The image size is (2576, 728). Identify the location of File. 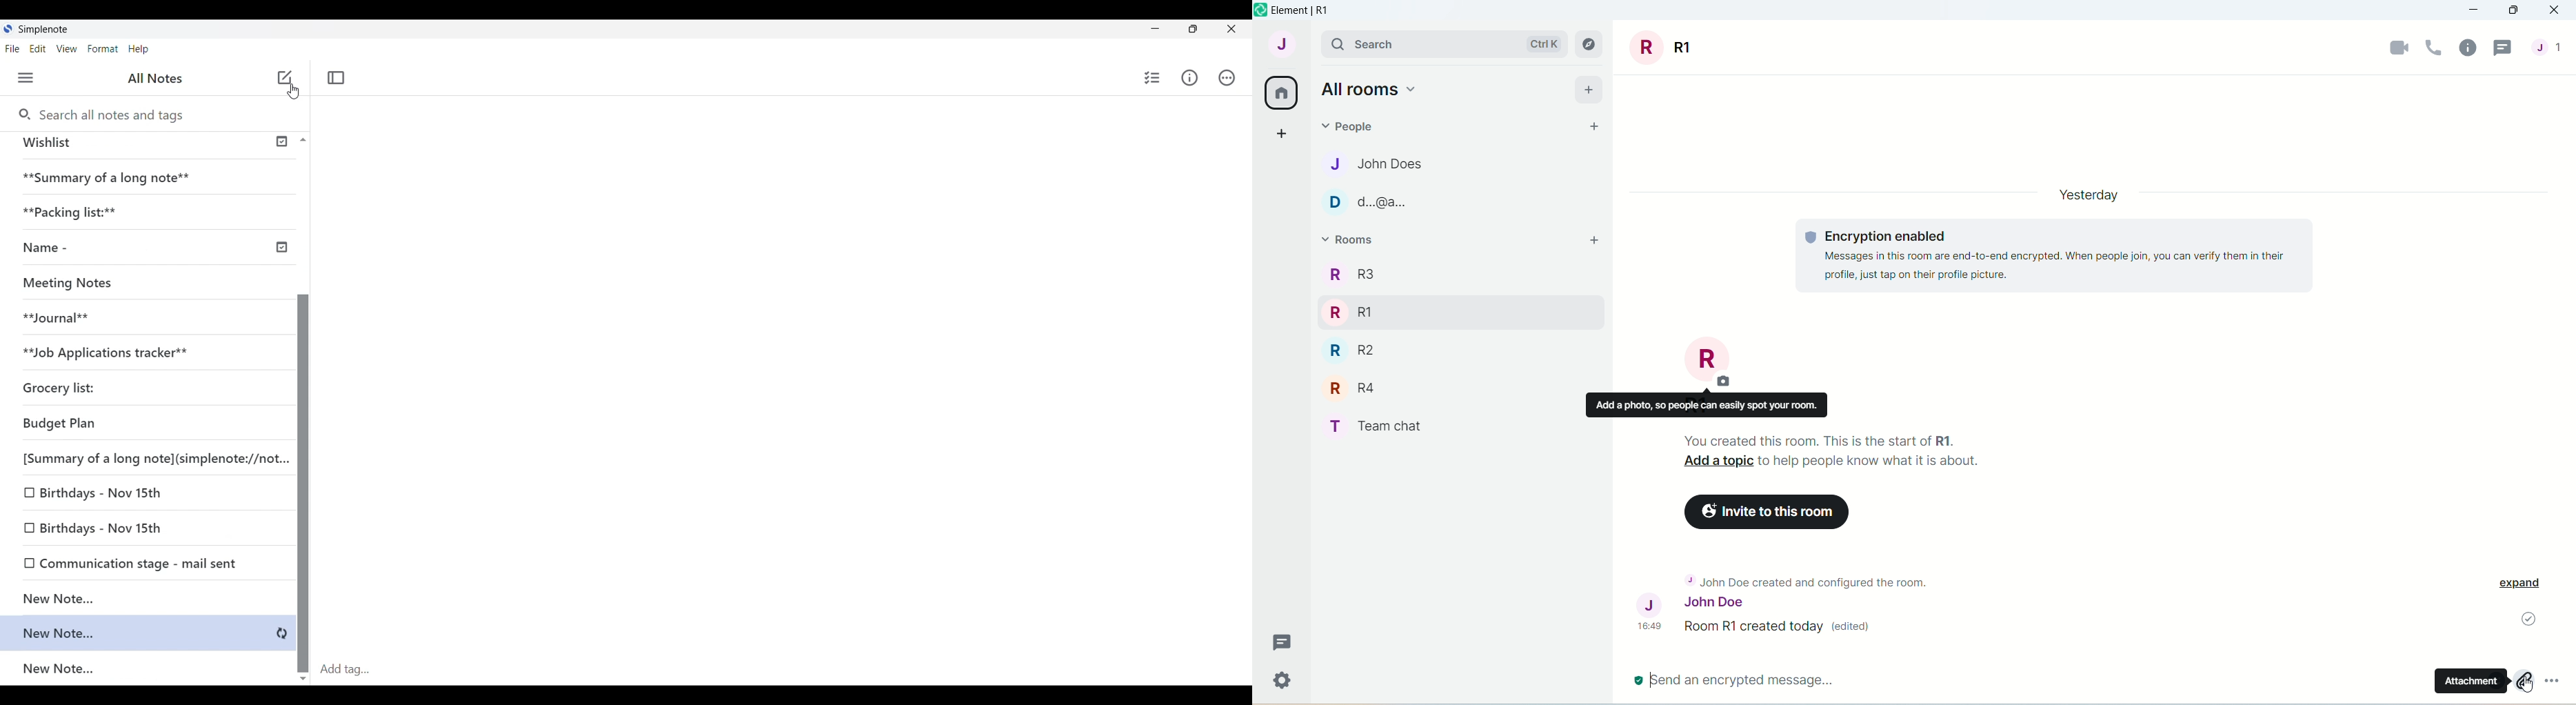
(15, 48).